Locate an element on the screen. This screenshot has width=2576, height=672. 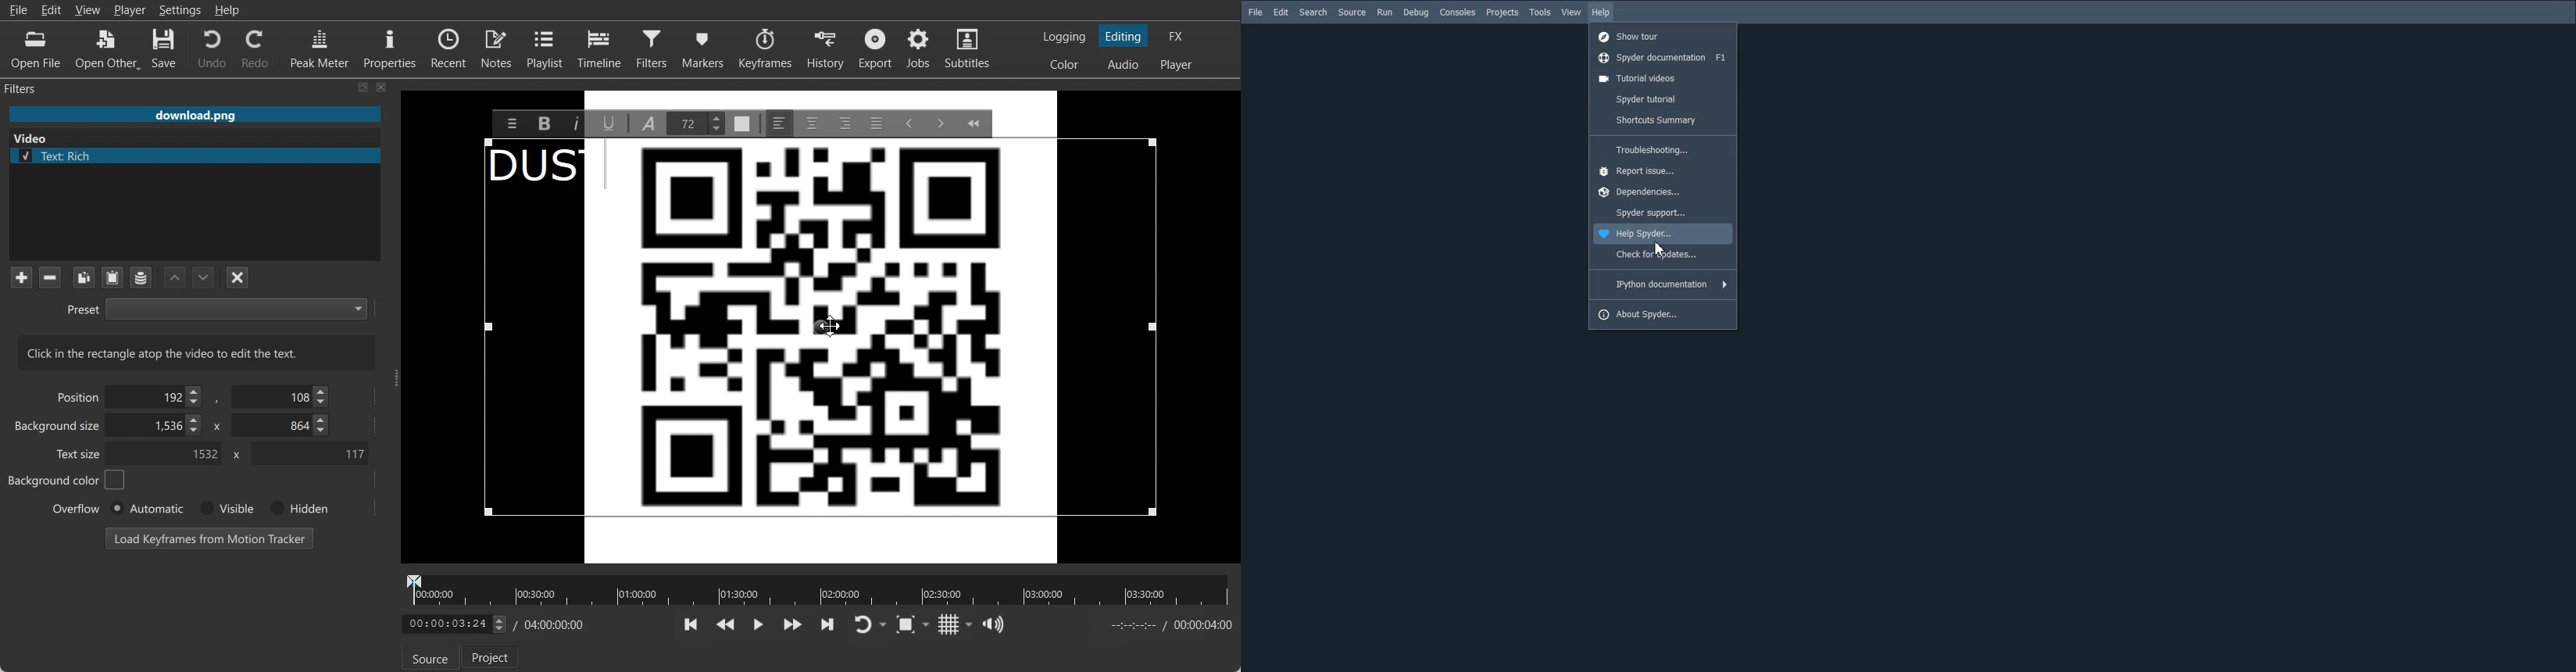
Source is located at coordinates (1352, 13).